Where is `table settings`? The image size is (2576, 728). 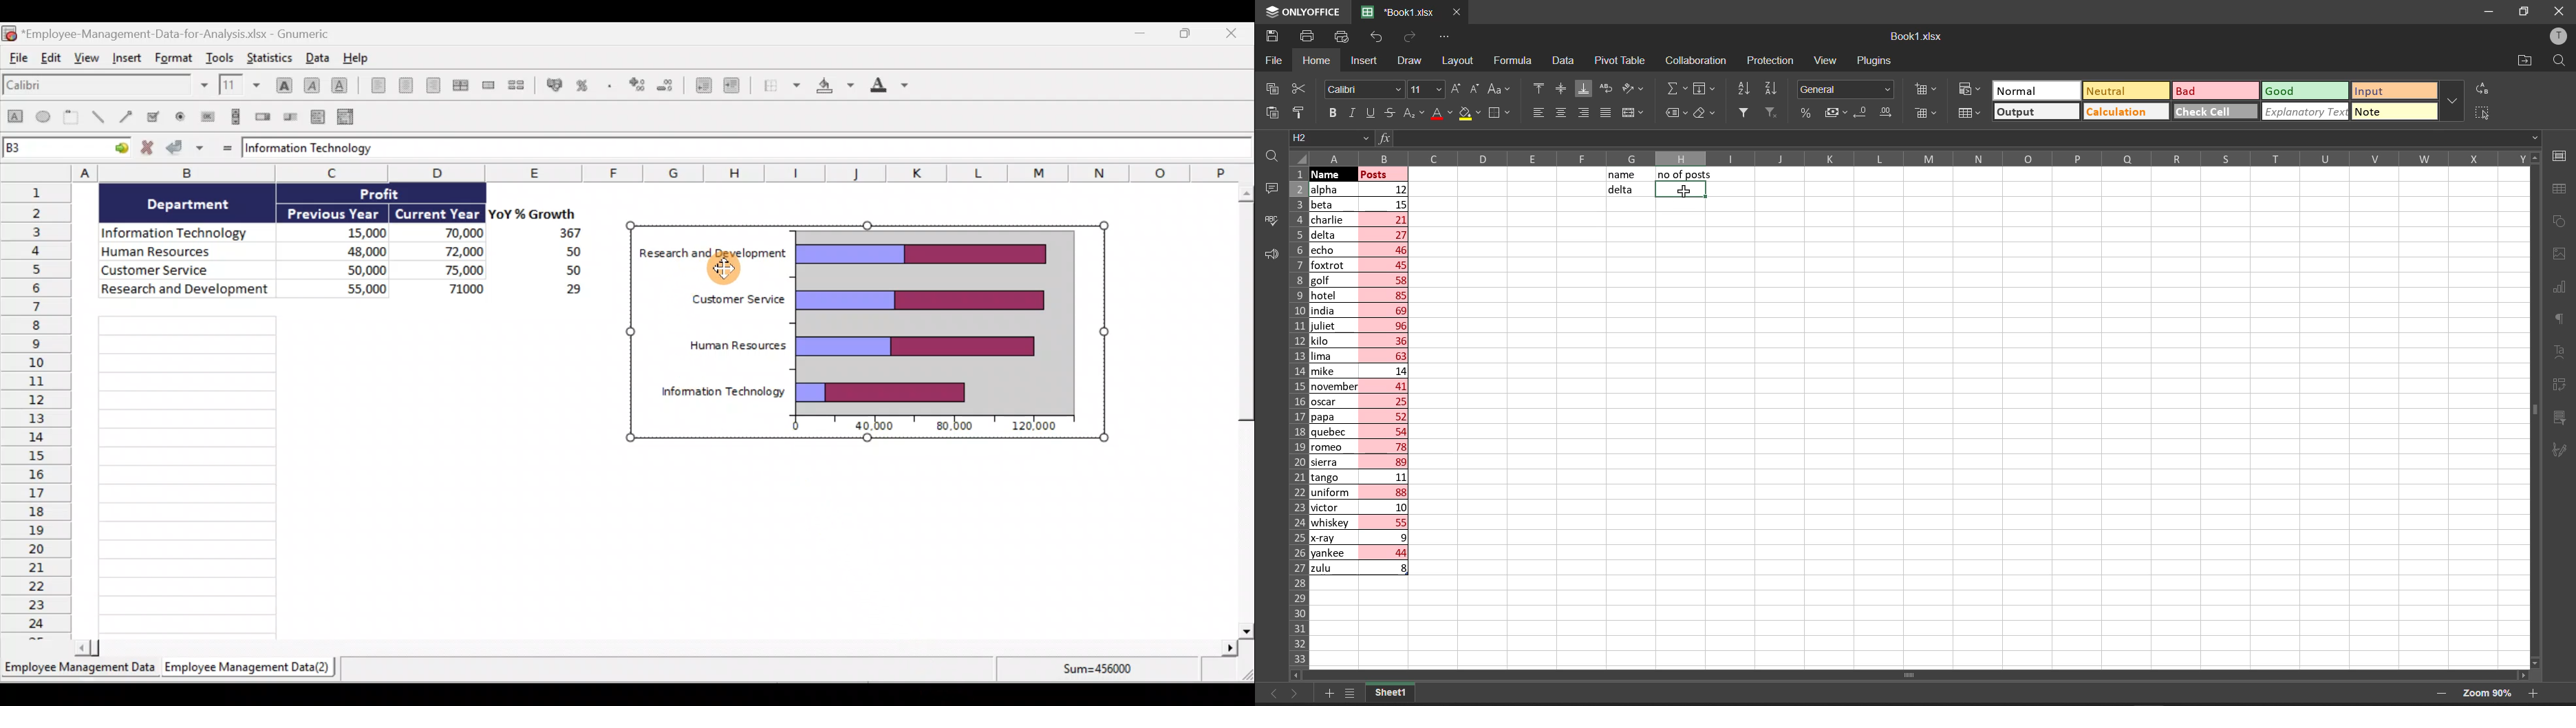 table settings is located at coordinates (2564, 189).